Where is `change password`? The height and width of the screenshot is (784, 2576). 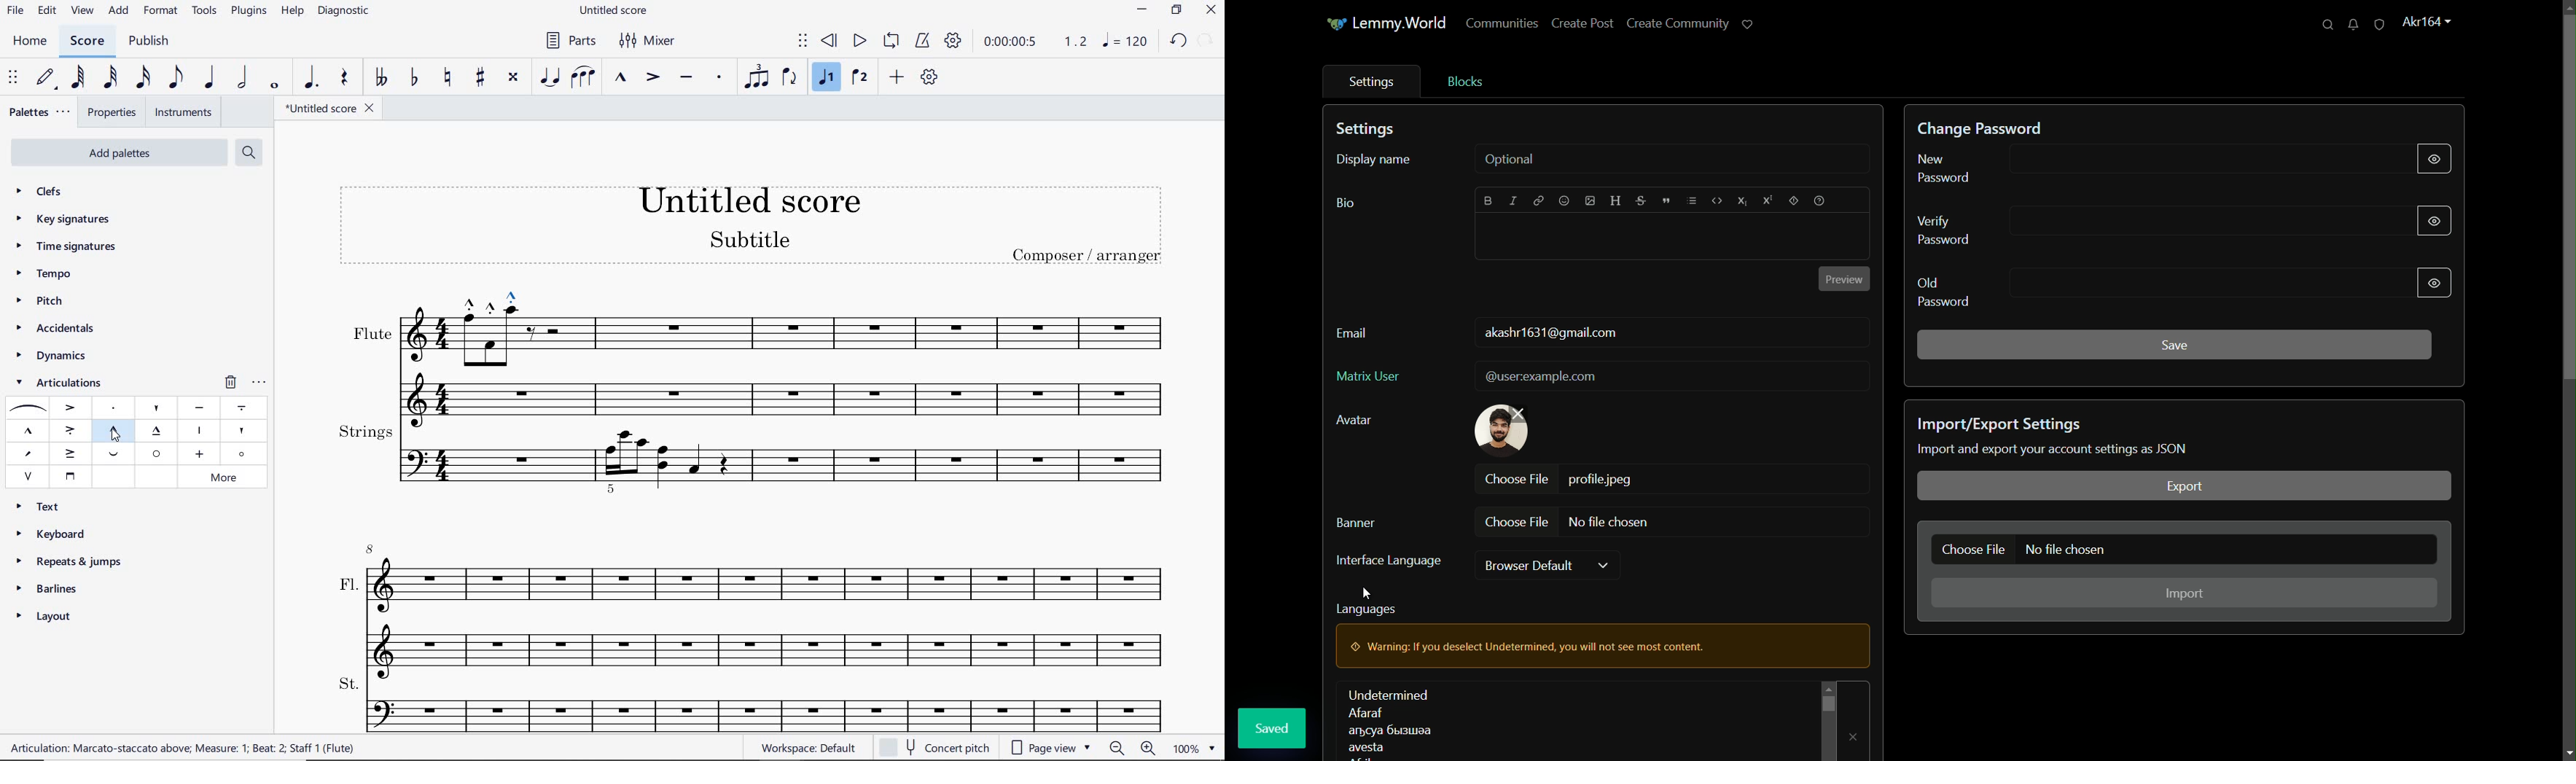 change password is located at coordinates (1982, 128).